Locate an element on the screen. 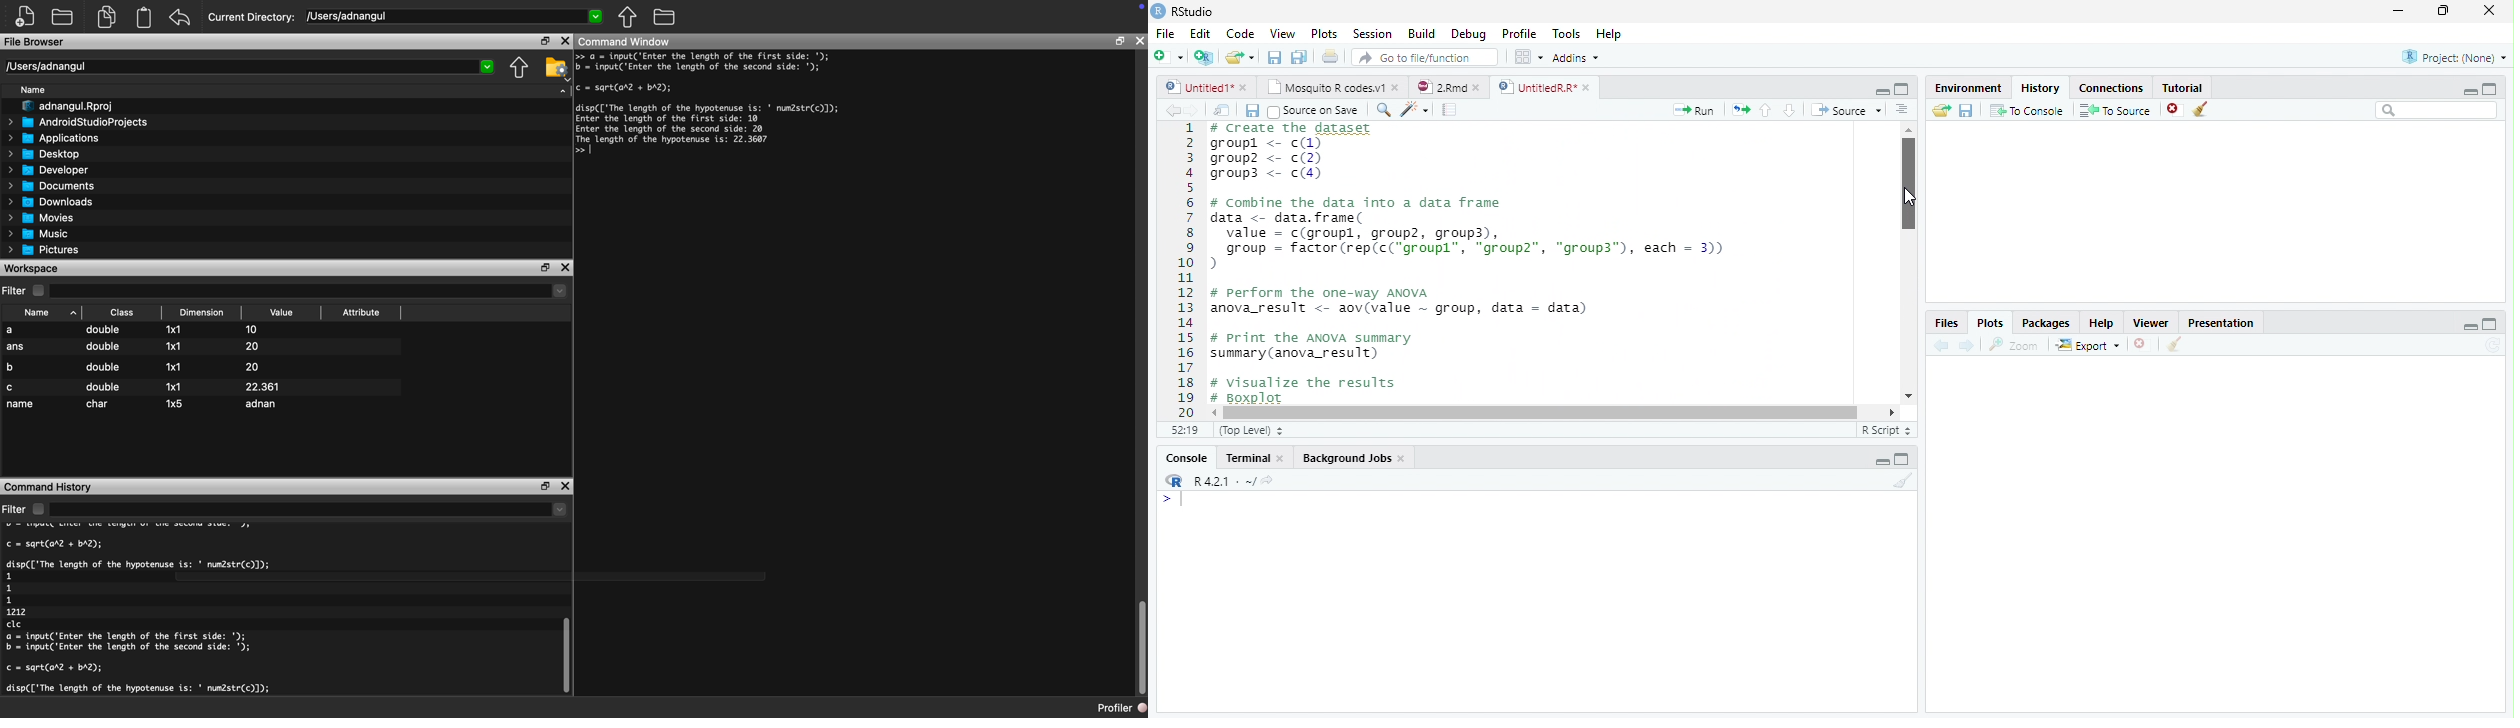 This screenshot has width=2520, height=728. open folder is located at coordinates (63, 16).